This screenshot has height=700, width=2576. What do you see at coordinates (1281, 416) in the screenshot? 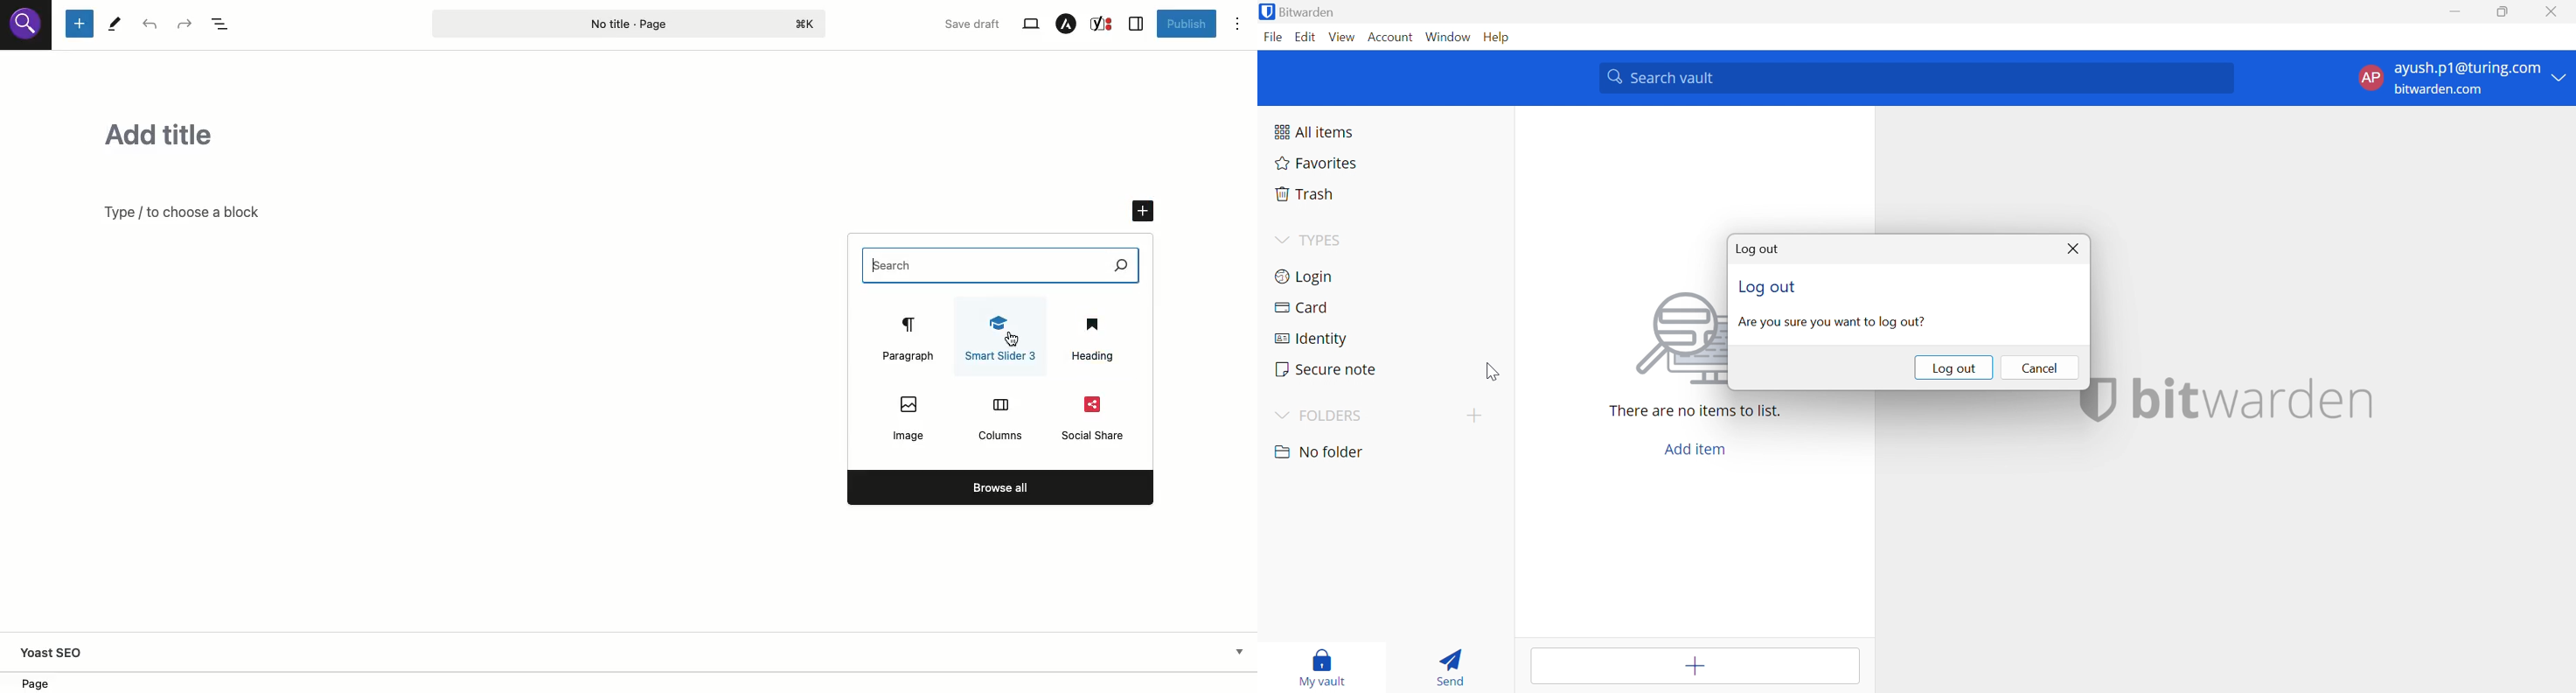
I see `Drop Down` at bounding box center [1281, 416].